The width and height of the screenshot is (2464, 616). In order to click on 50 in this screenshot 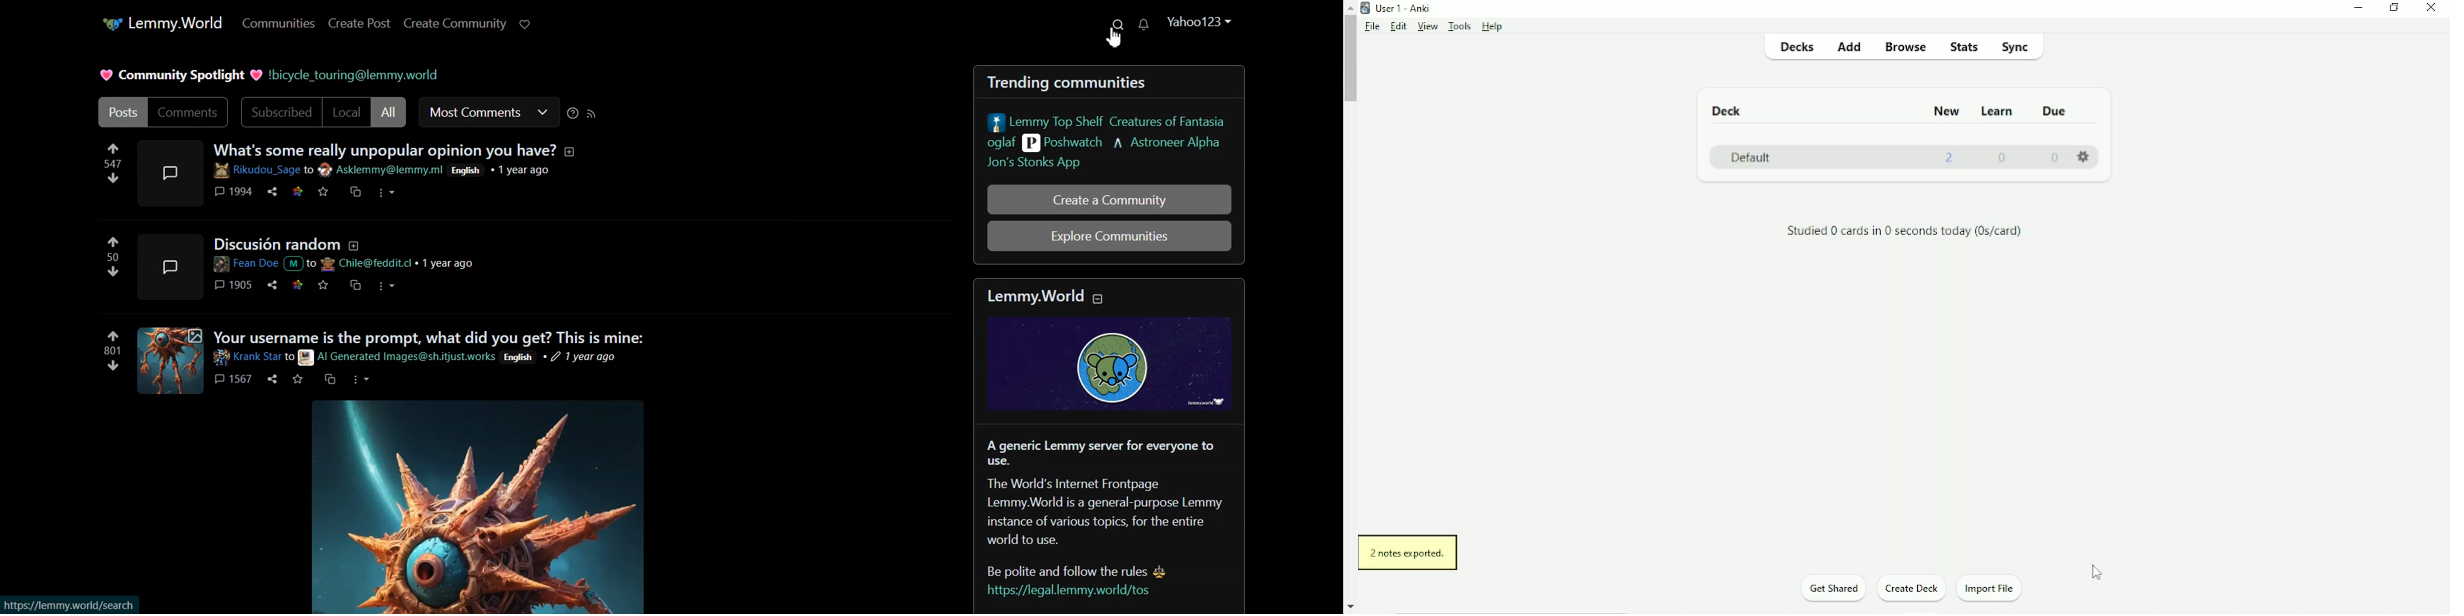, I will do `click(109, 257)`.